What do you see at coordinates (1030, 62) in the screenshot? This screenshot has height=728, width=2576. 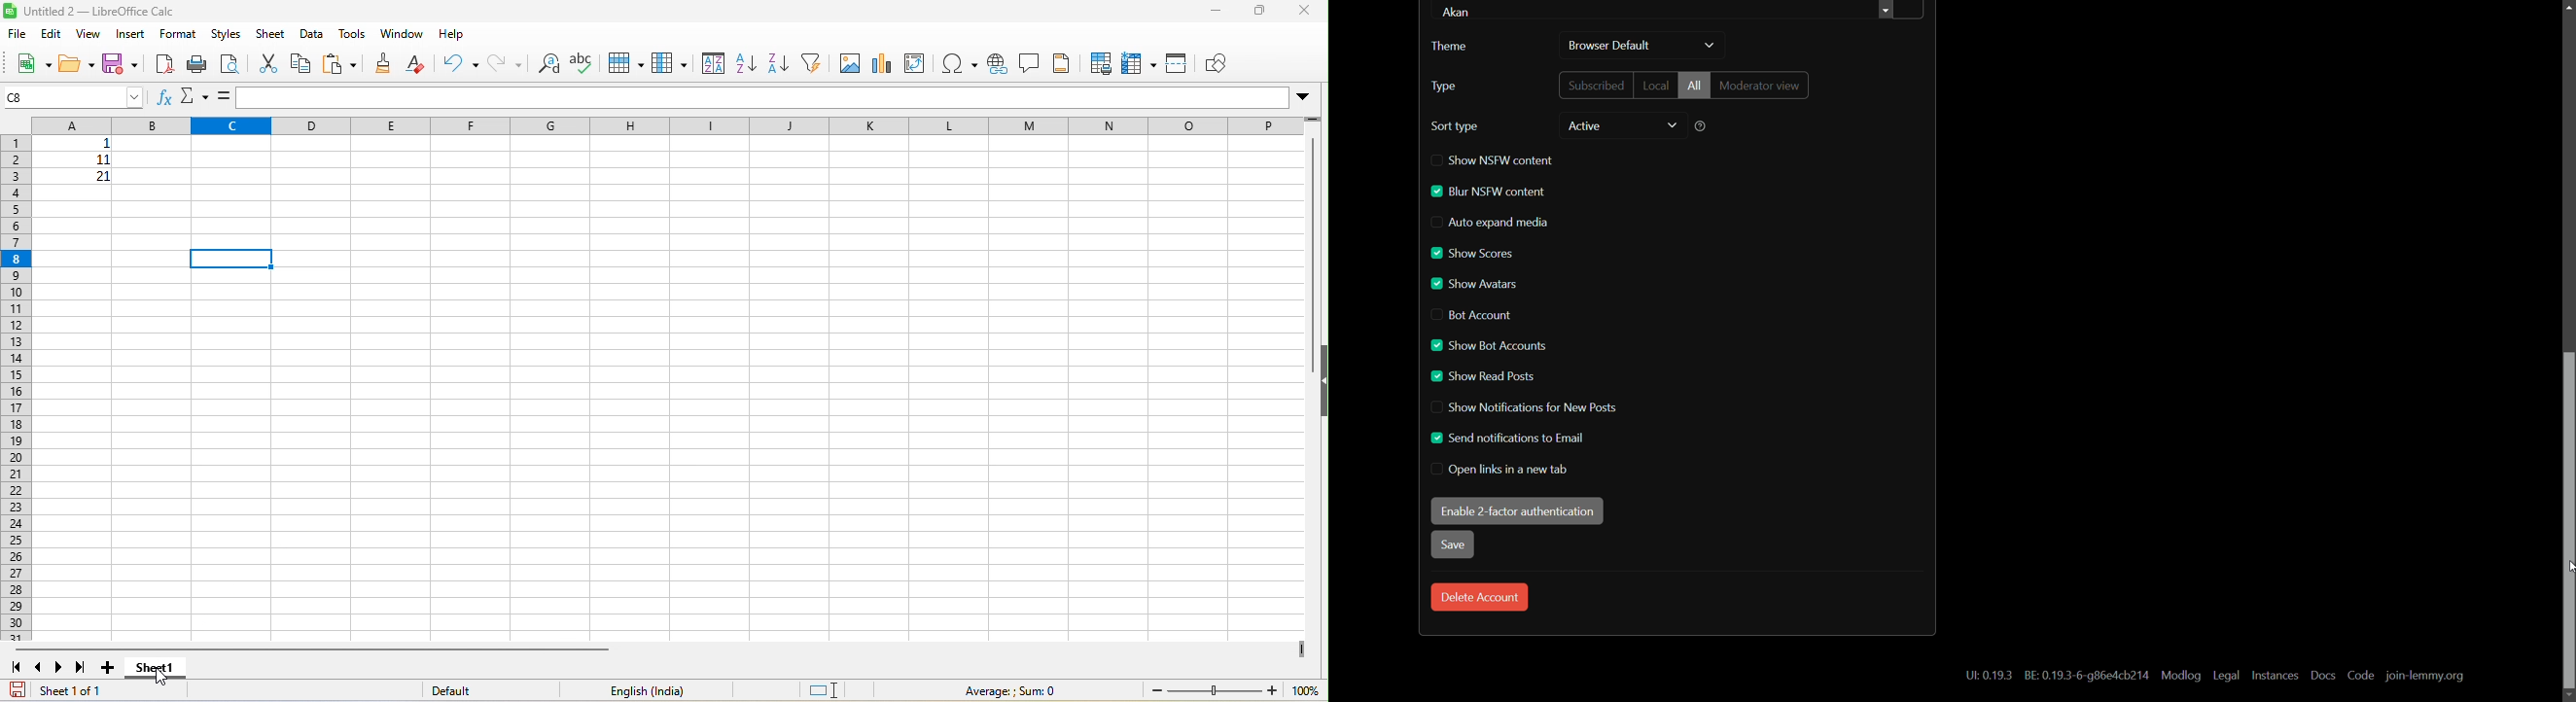 I see `comments` at bounding box center [1030, 62].